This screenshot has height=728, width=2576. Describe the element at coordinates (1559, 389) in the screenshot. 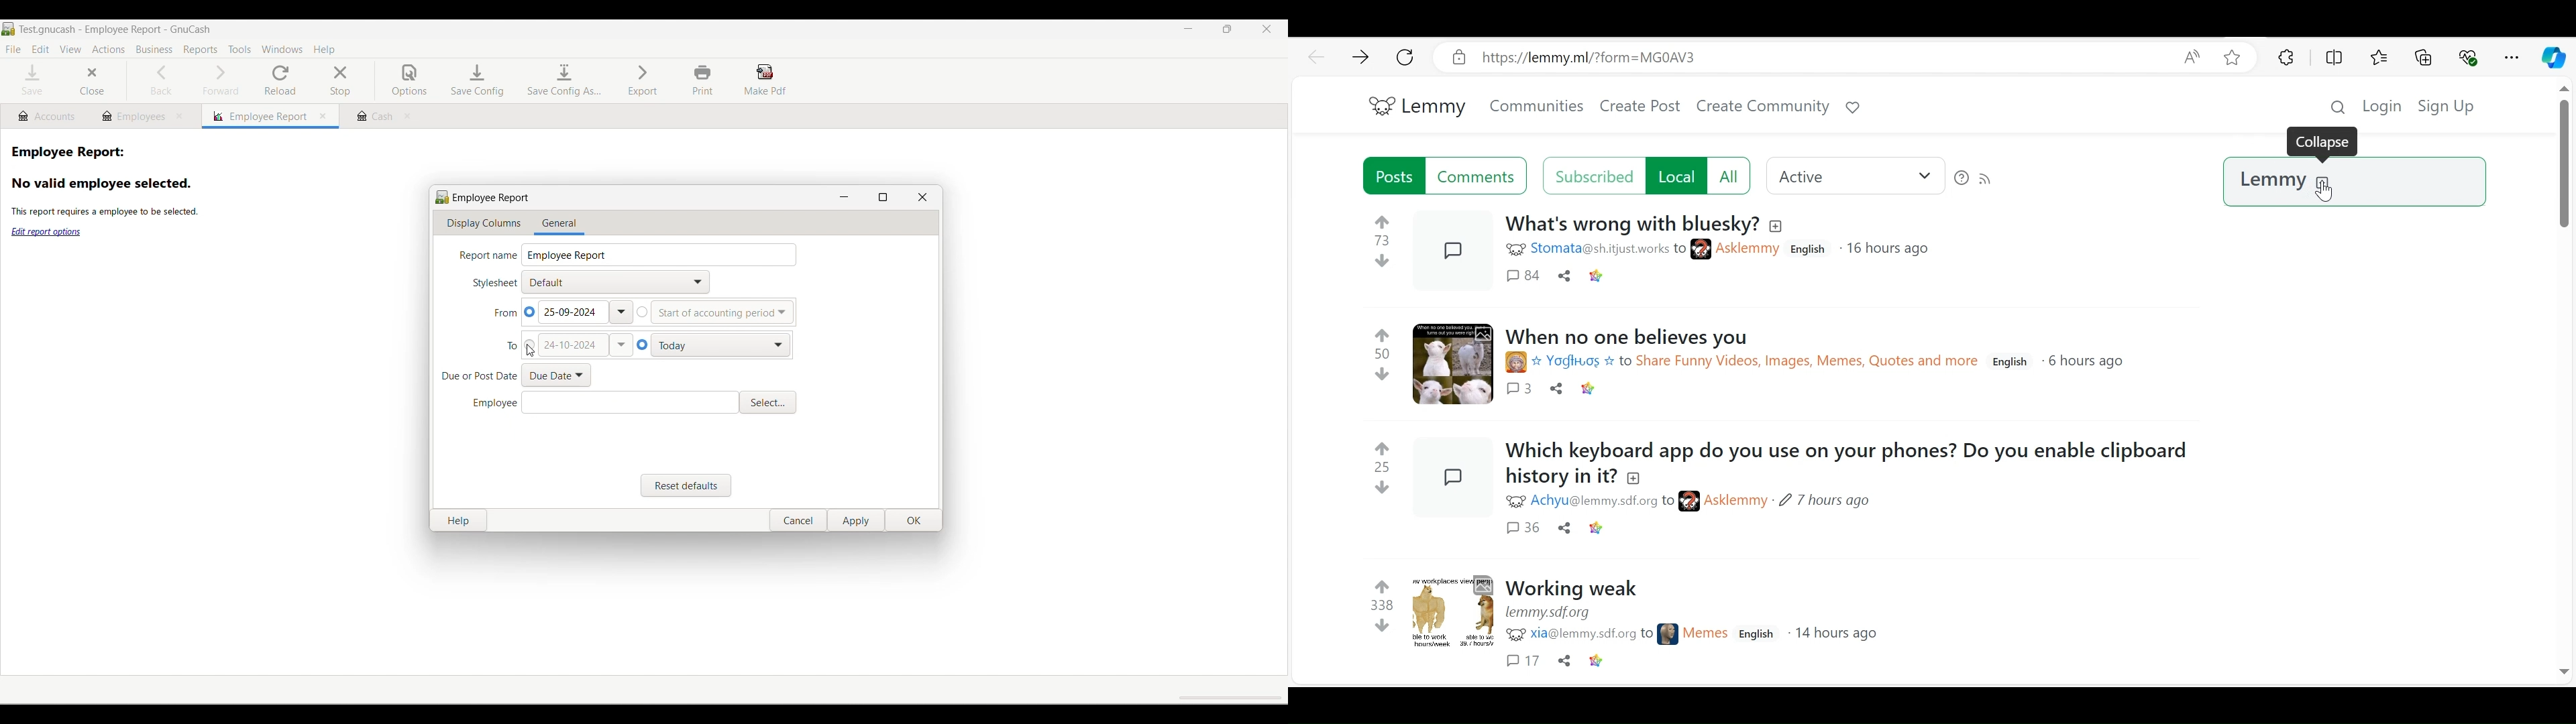

I see `share` at that location.